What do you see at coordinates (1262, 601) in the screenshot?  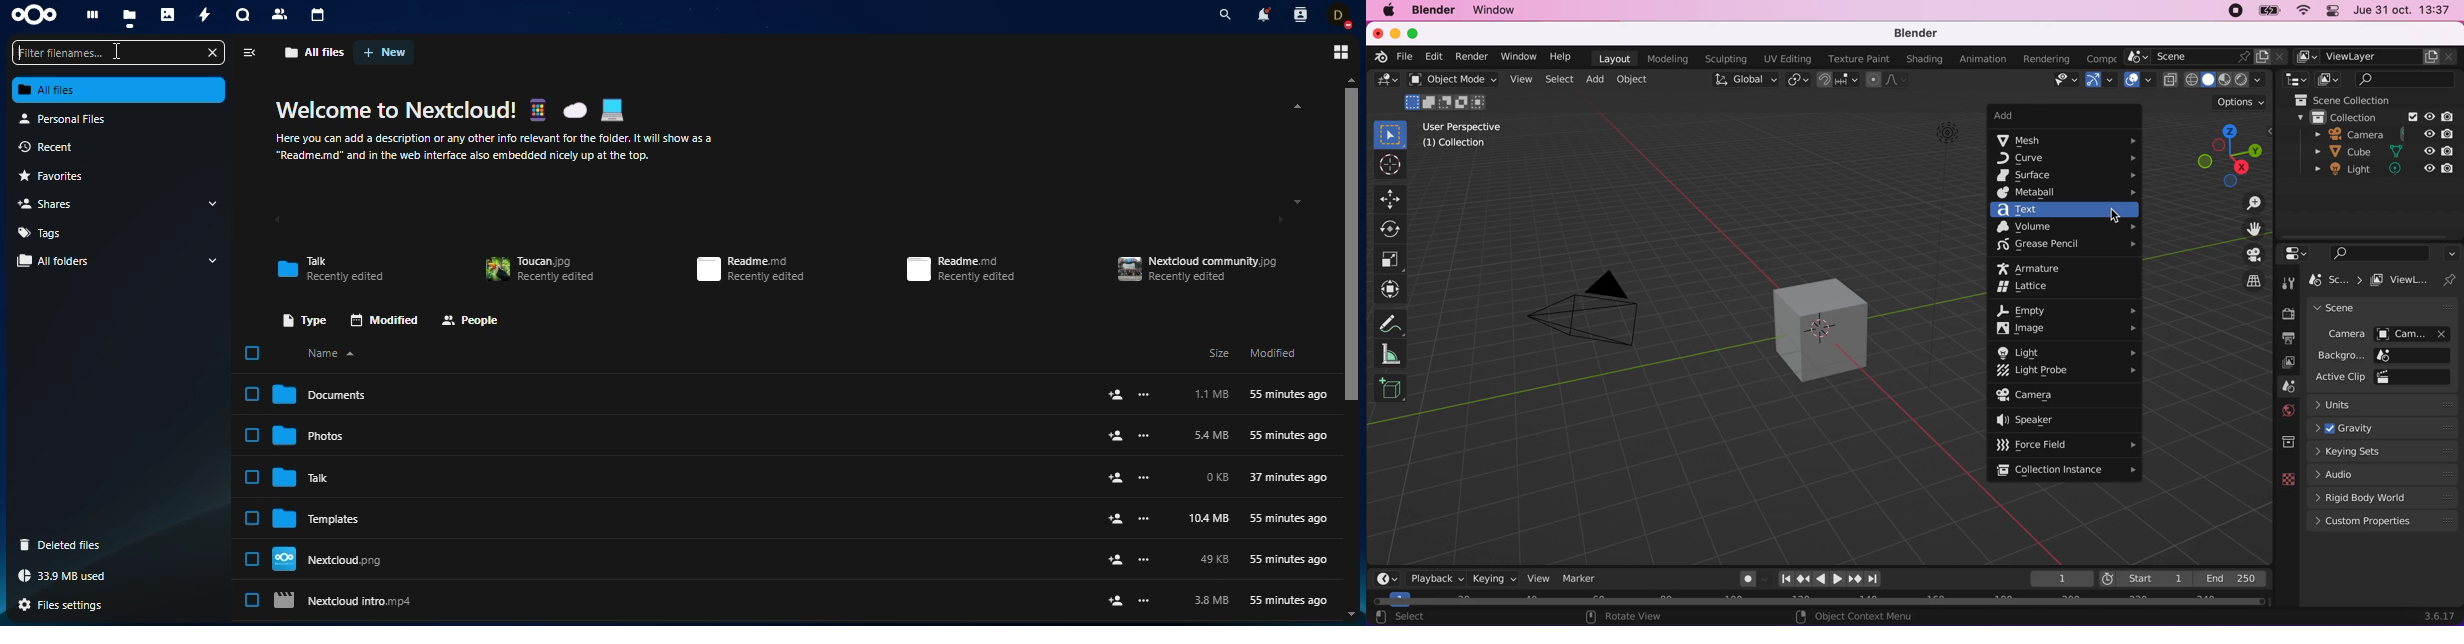 I see `3.8MB 55 minutes ago` at bounding box center [1262, 601].